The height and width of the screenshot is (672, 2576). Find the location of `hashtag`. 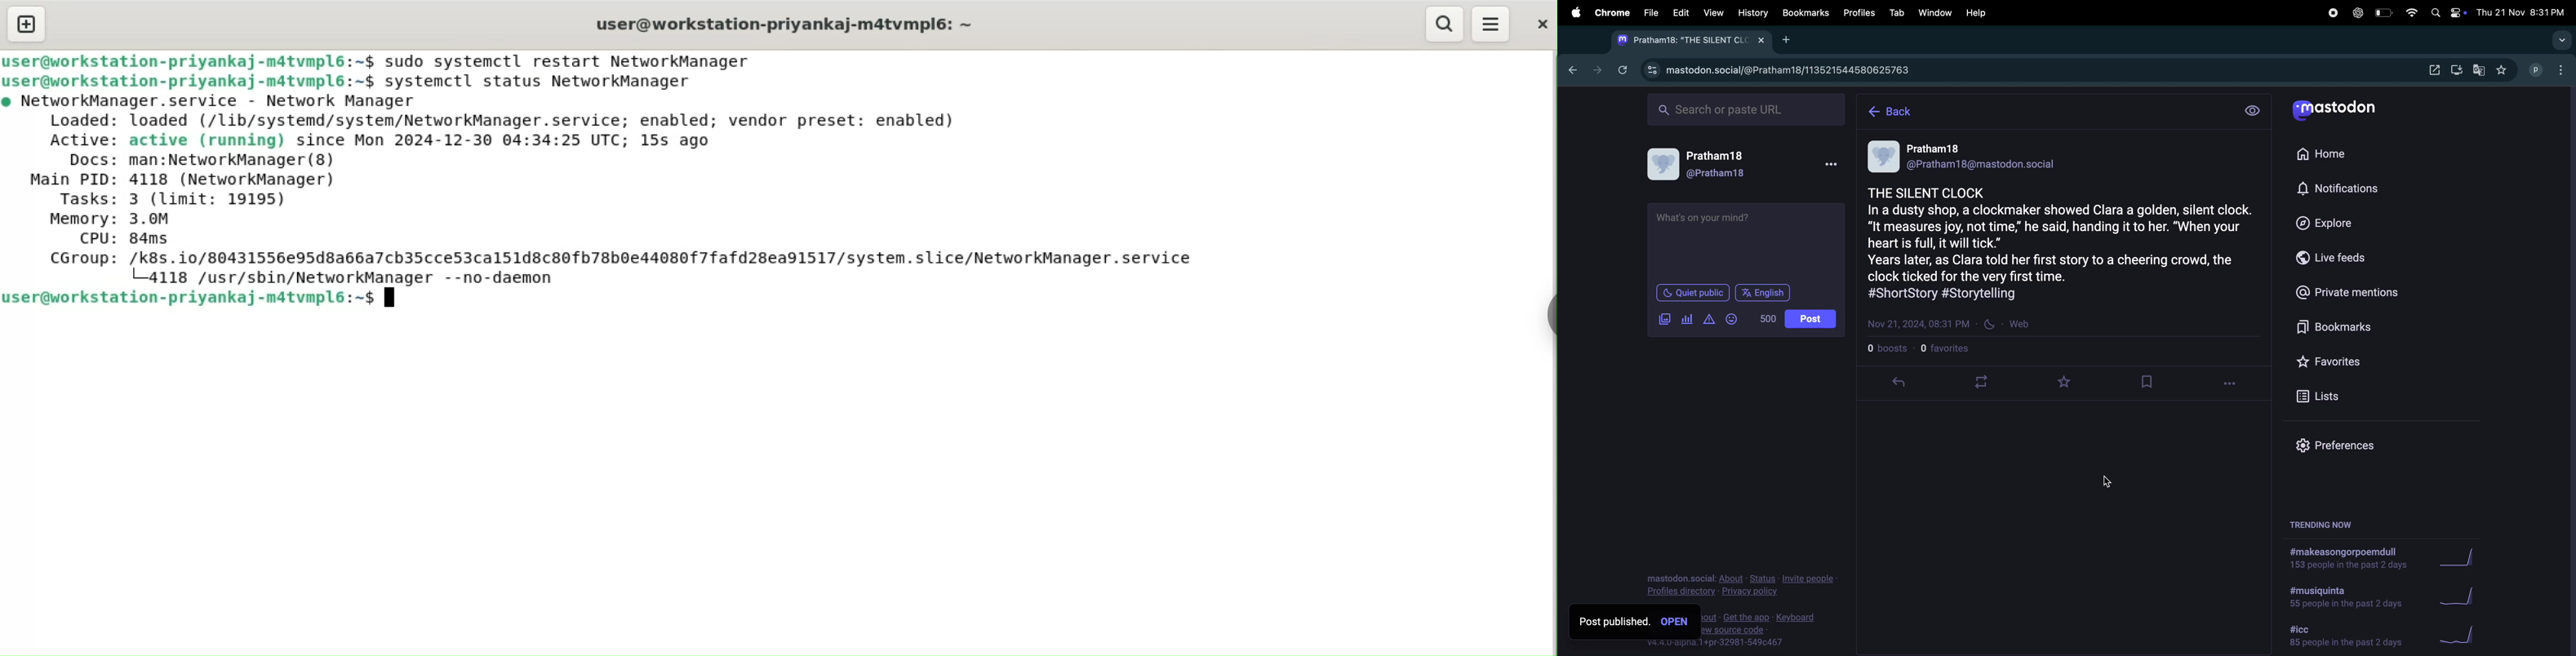

hashtag is located at coordinates (2346, 556).